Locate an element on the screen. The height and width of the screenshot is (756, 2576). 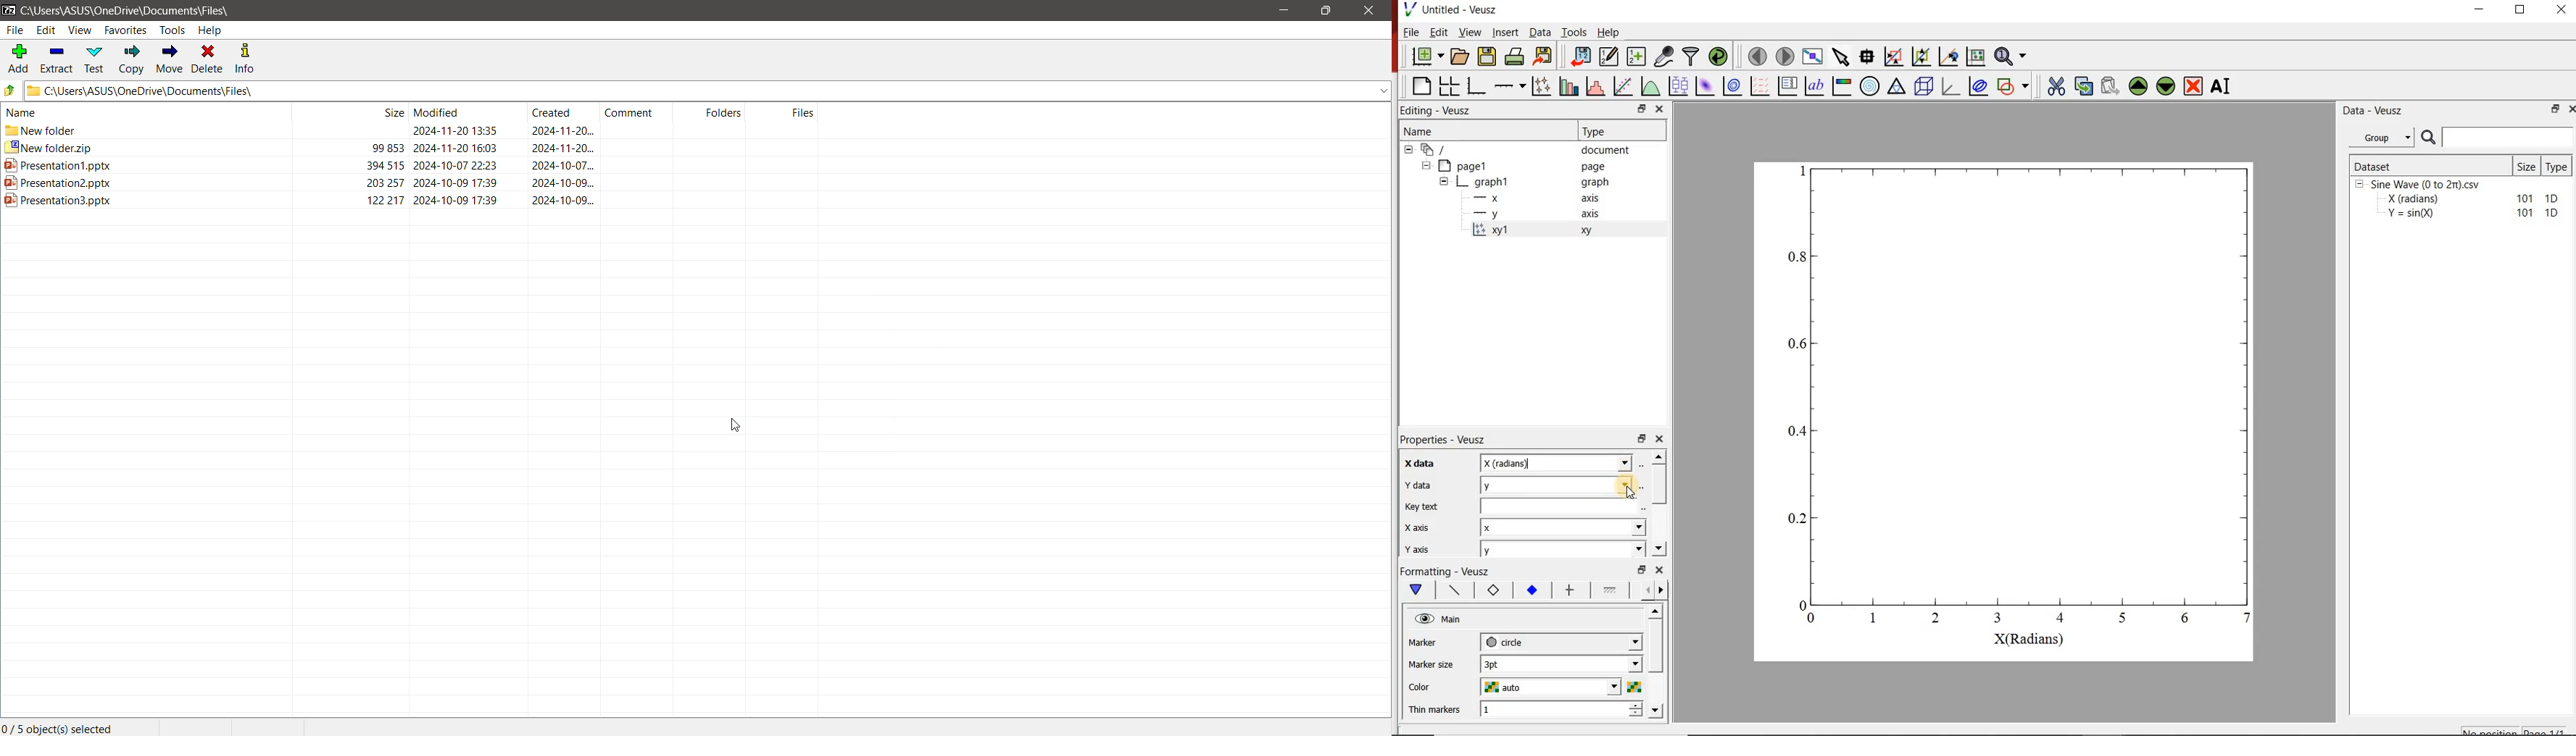
File Sizes is located at coordinates (351, 112).